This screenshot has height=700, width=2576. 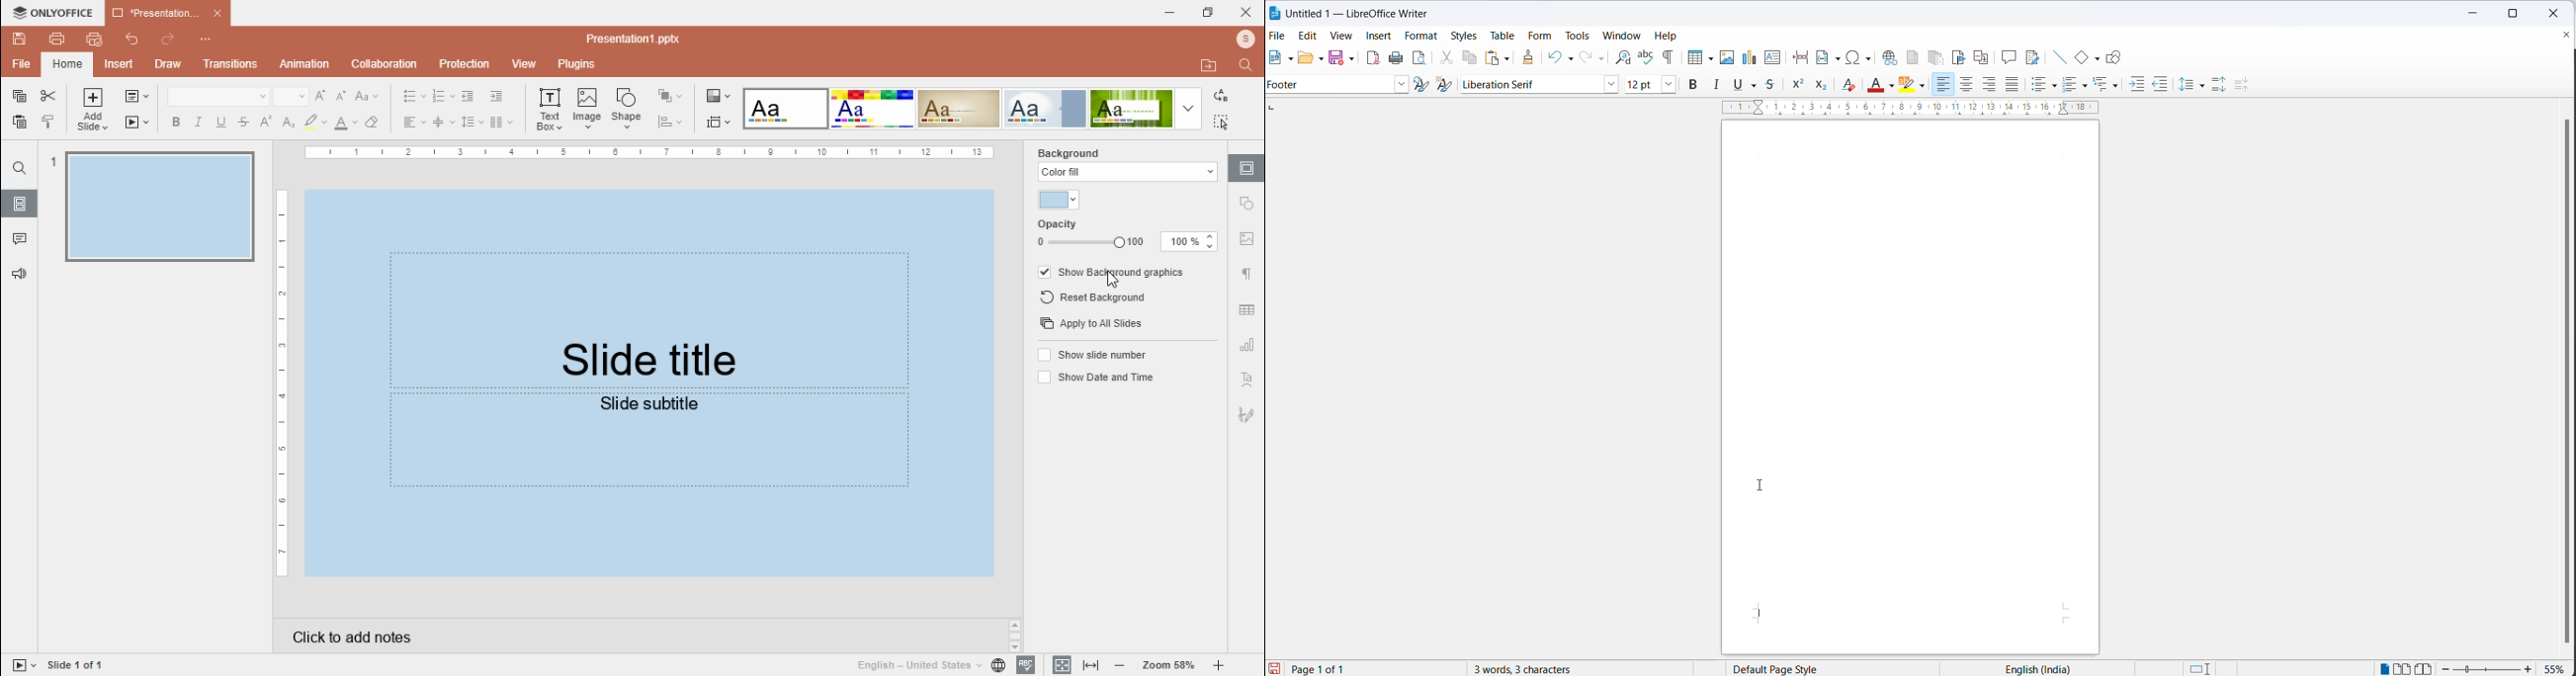 I want to click on checkbox: show background graphics, so click(x=1112, y=271).